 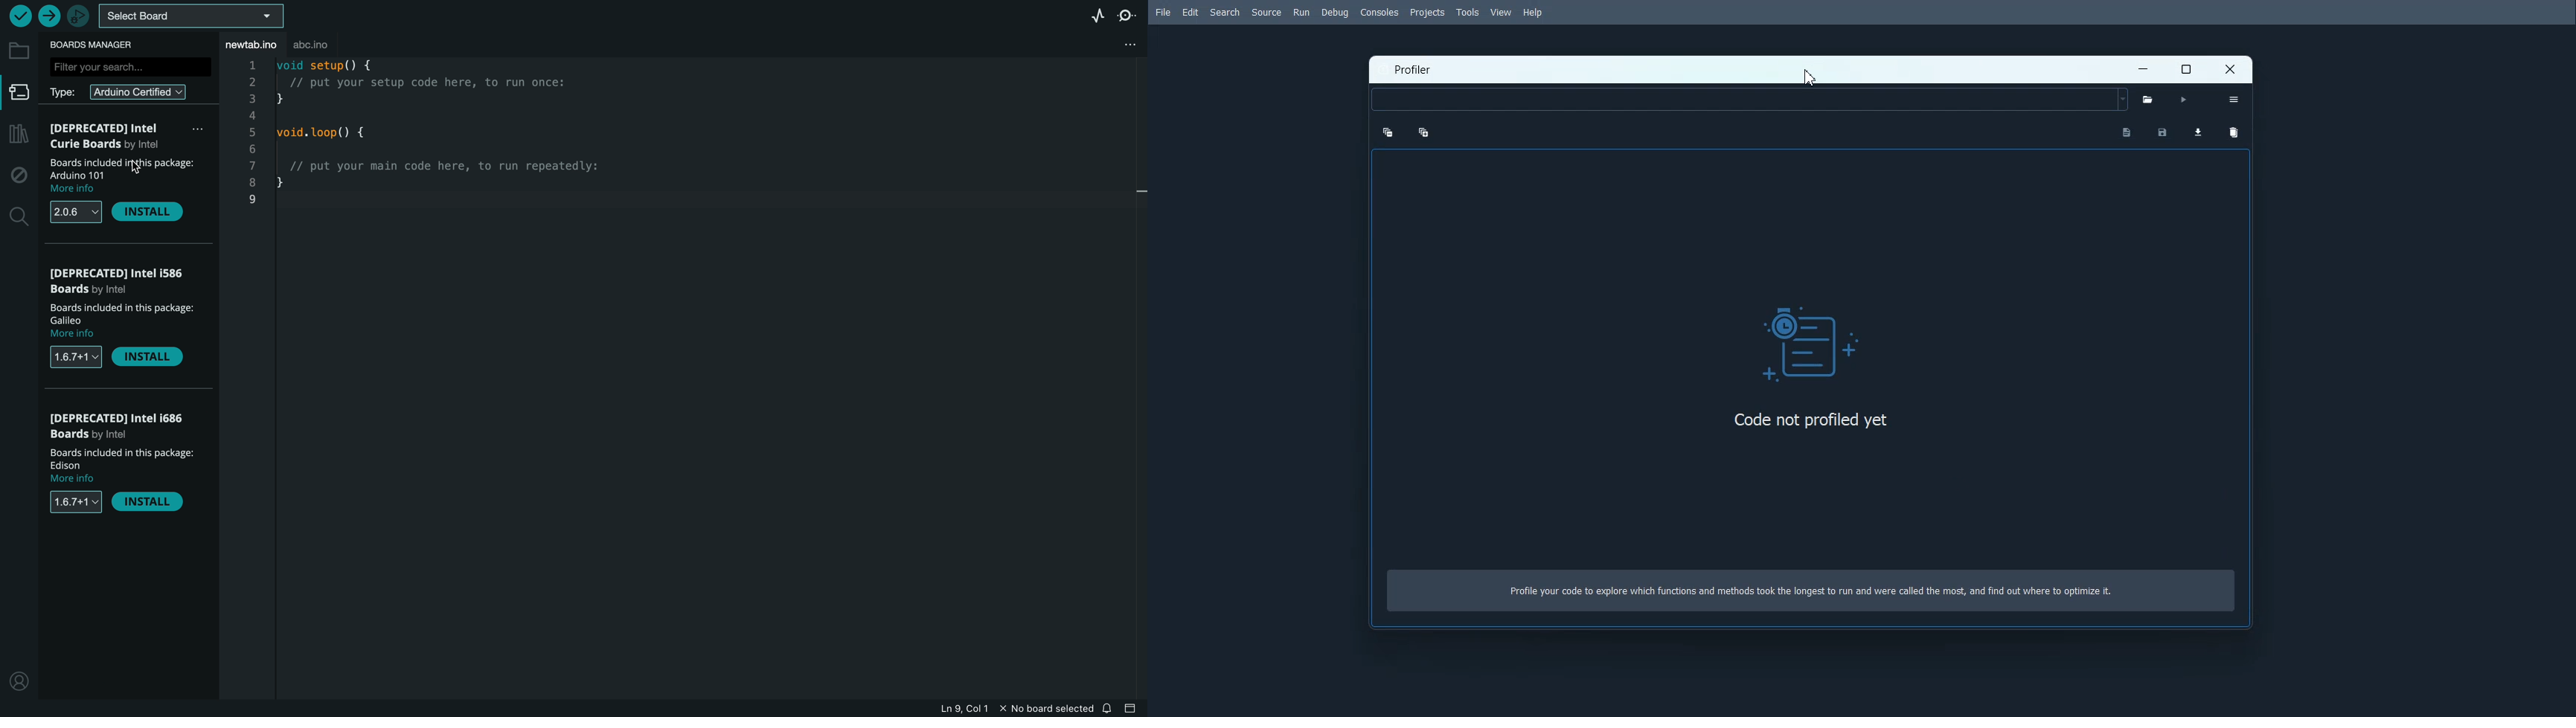 I want to click on Select python level, so click(x=1763, y=100).